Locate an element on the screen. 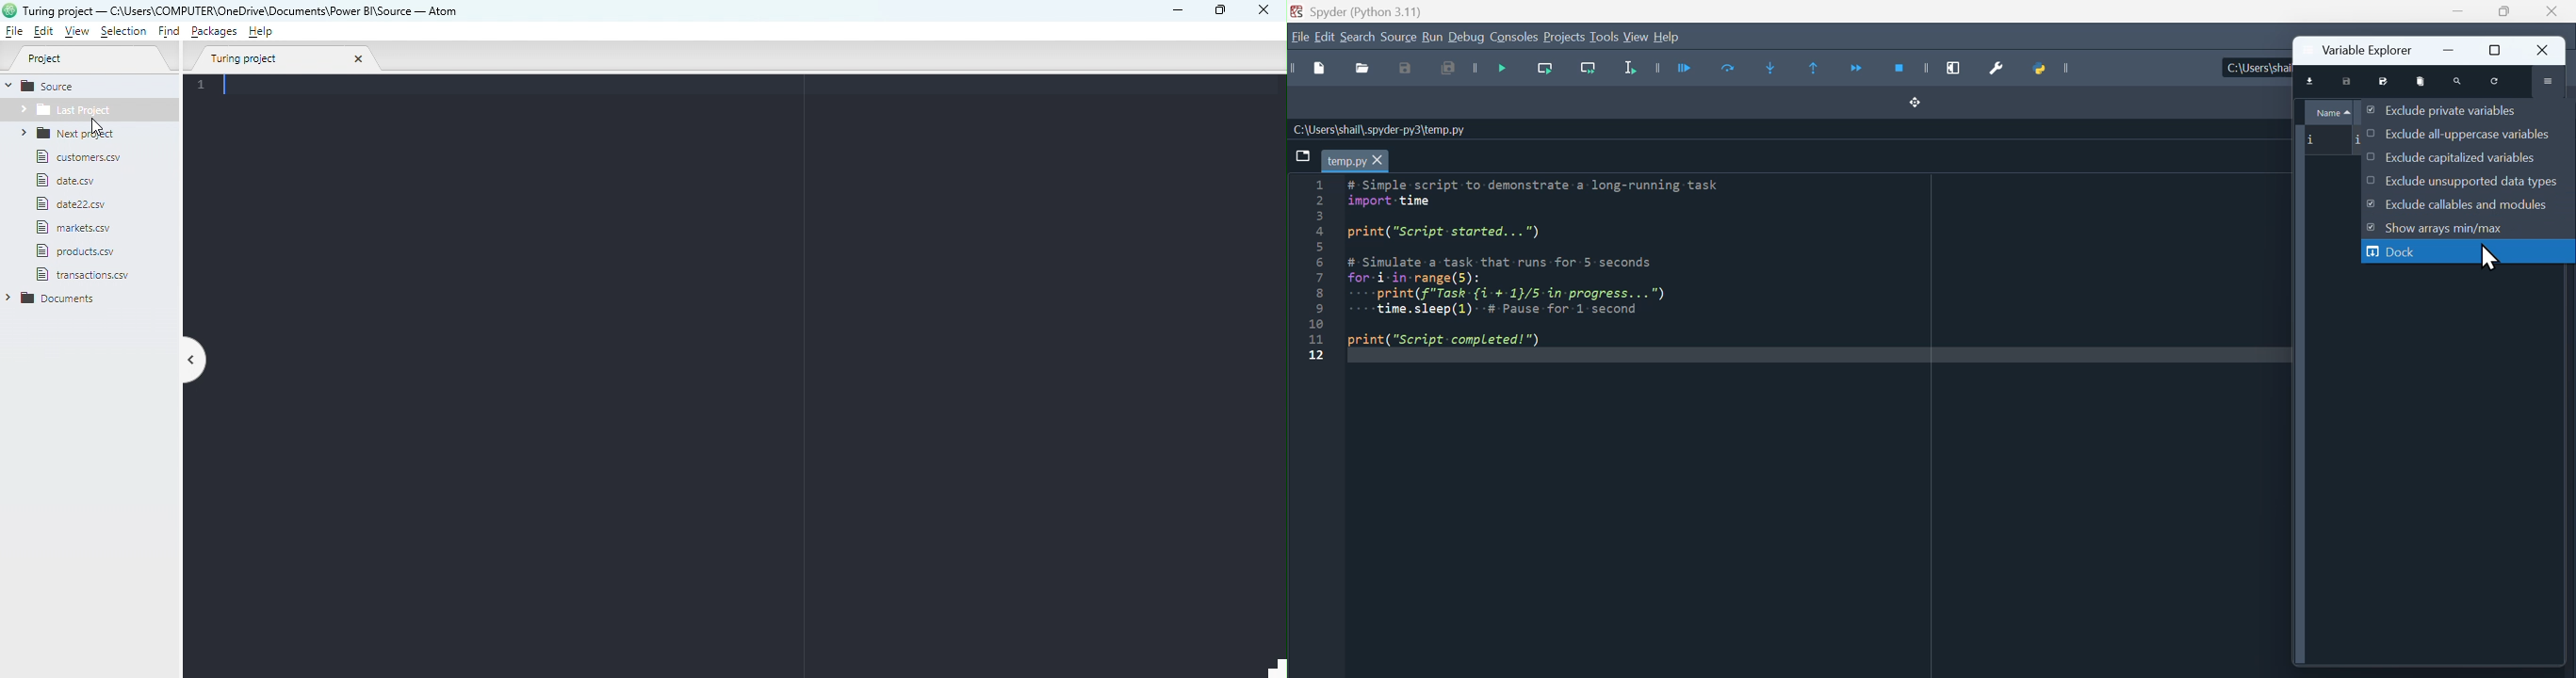 The width and height of the screenshot is (2576, 700). file is located at coordinates (82, 250).